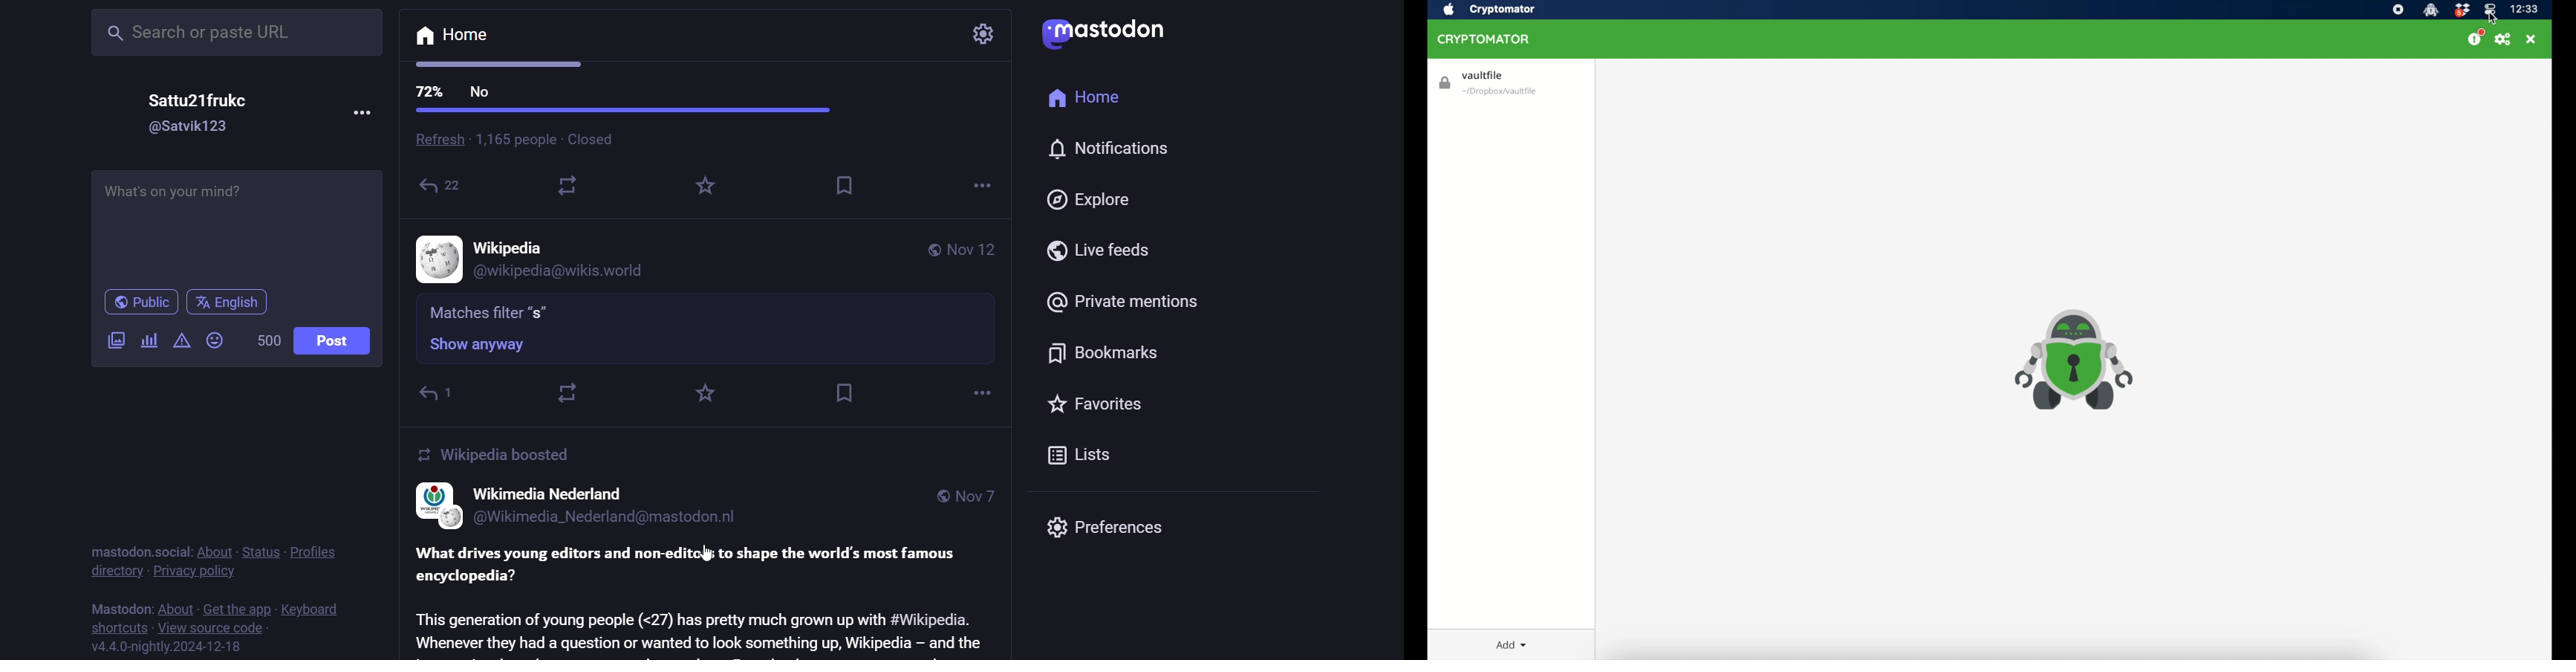 This screenshot has width=2576, height=672. What do you see at coordinates (2399, 9) in the screenshot?
I see `screen recorder icon` at bounding box center [2399, 9].